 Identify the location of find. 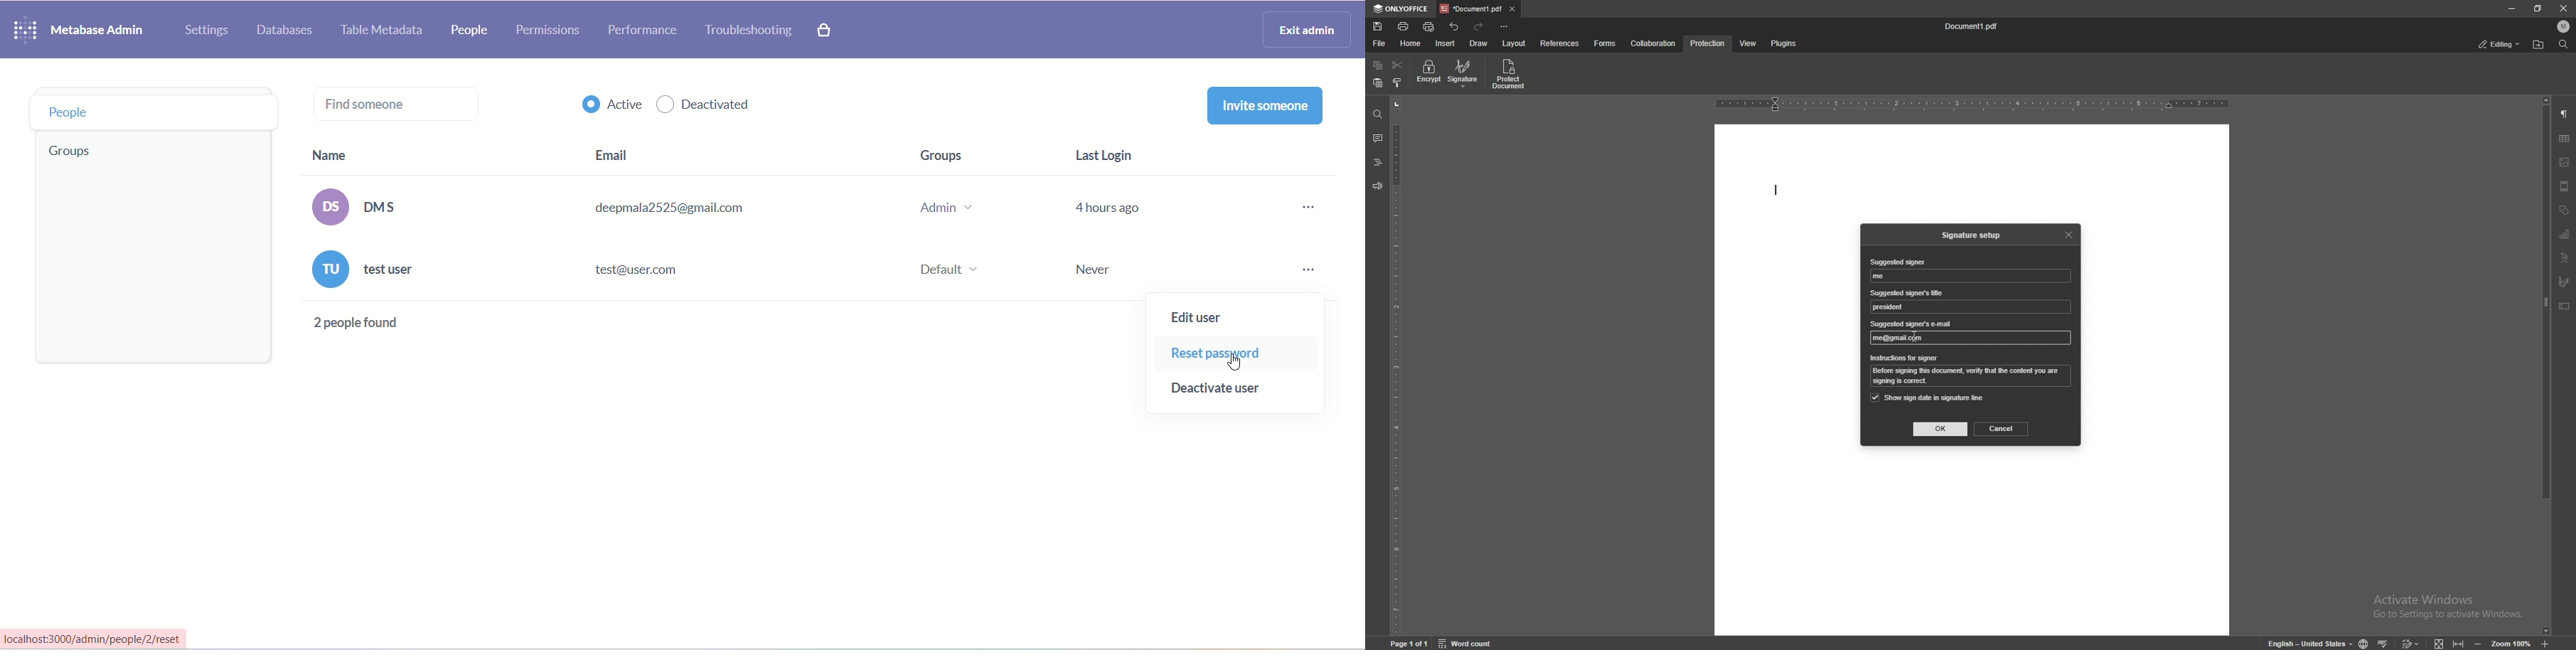
(2564, 45).